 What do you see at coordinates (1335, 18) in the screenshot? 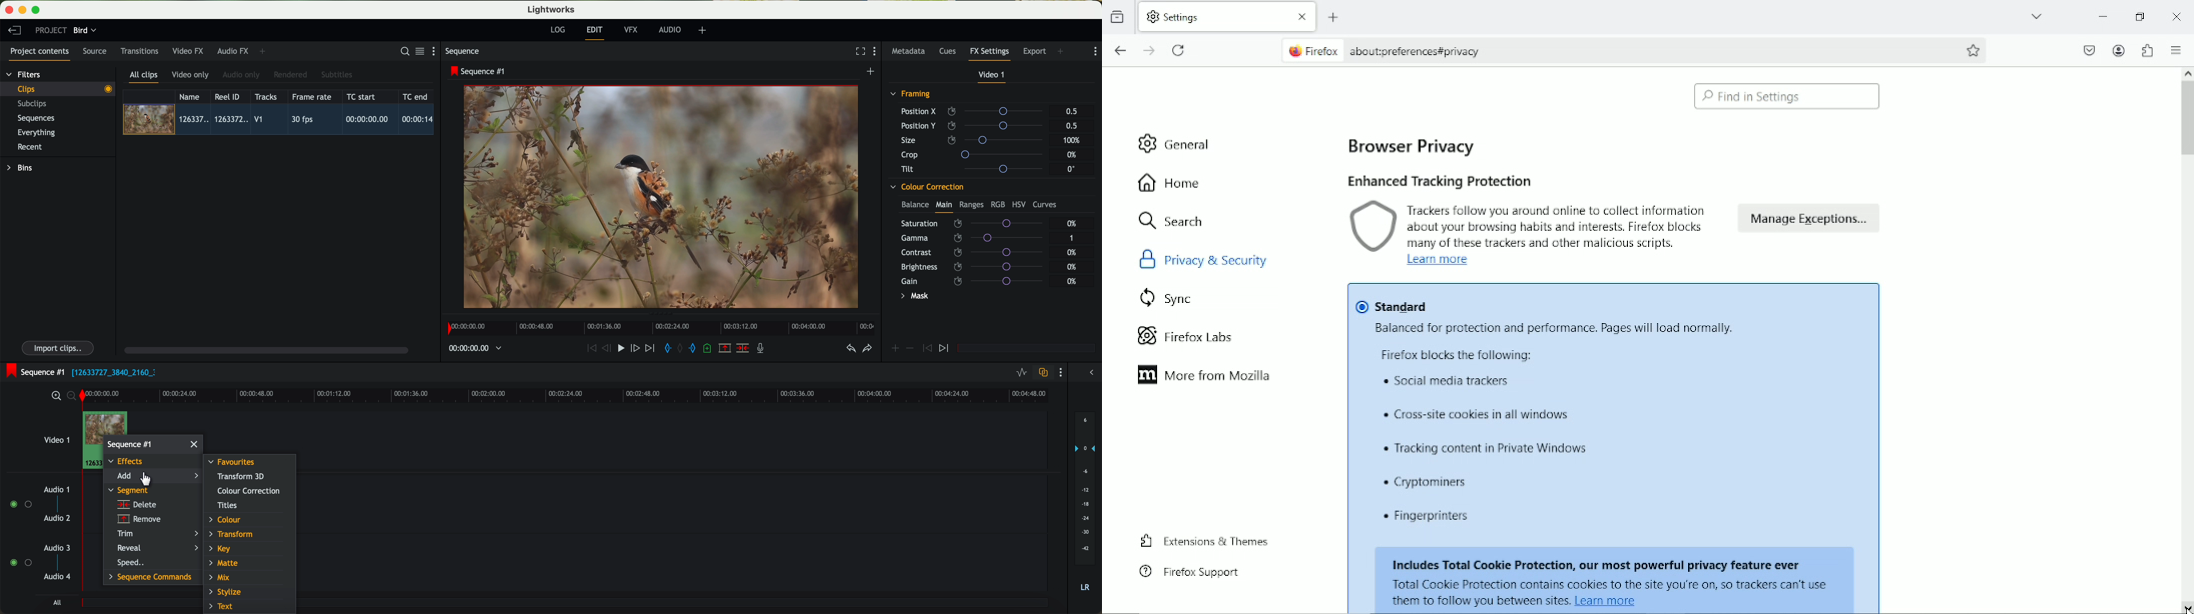
I see `new tab` at bounding box center [1335, 18].